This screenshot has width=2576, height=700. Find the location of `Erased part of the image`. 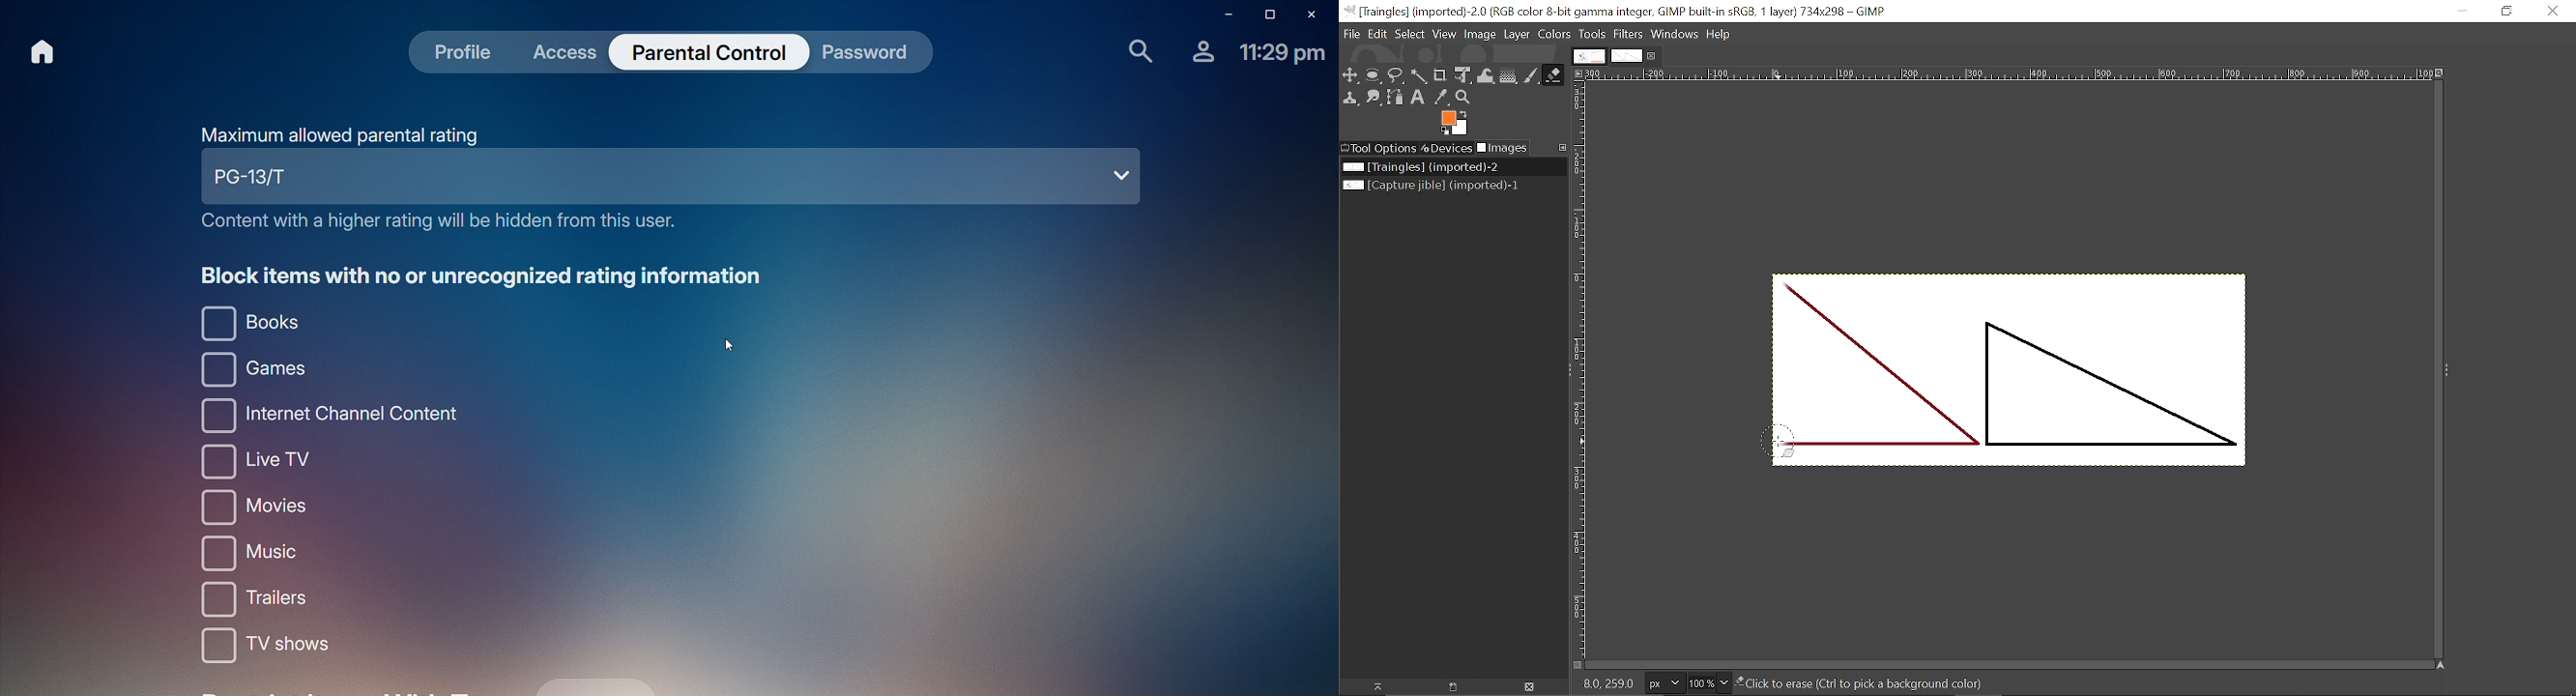

Erased part of the image is located at coordinates (1786, 366).